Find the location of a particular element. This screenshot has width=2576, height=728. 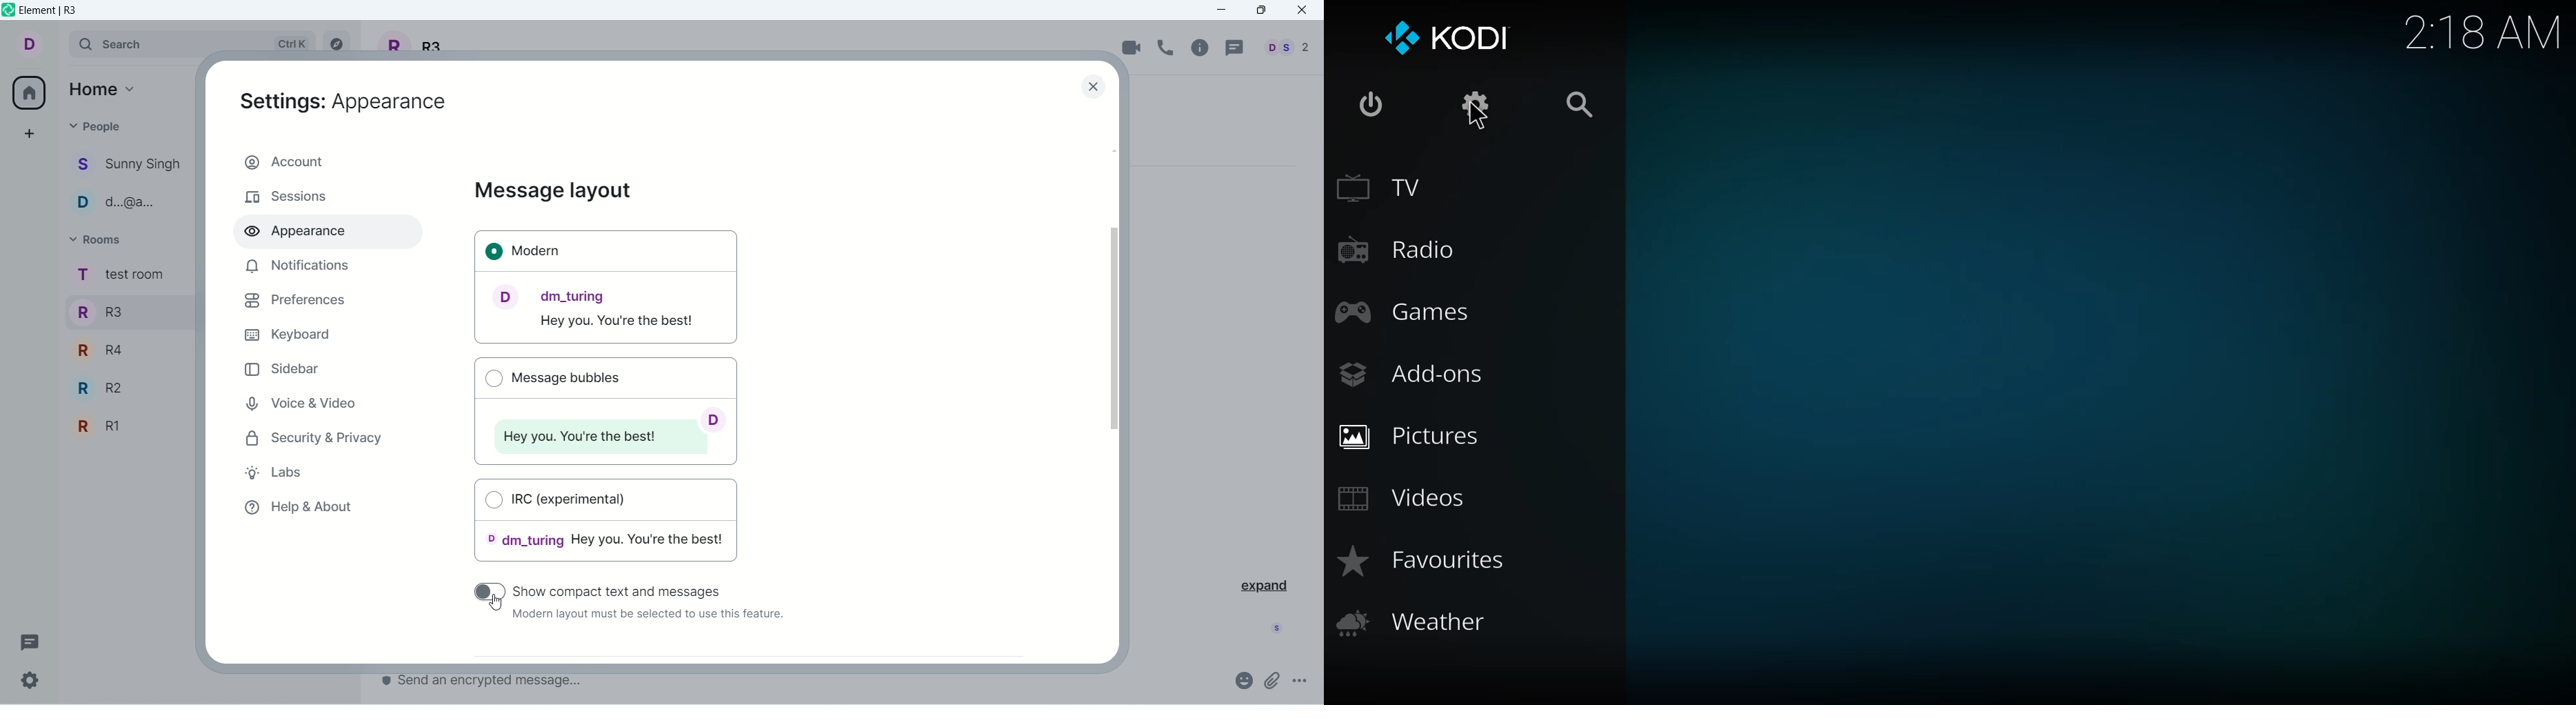

R1 is located at coordinates (127, 428).